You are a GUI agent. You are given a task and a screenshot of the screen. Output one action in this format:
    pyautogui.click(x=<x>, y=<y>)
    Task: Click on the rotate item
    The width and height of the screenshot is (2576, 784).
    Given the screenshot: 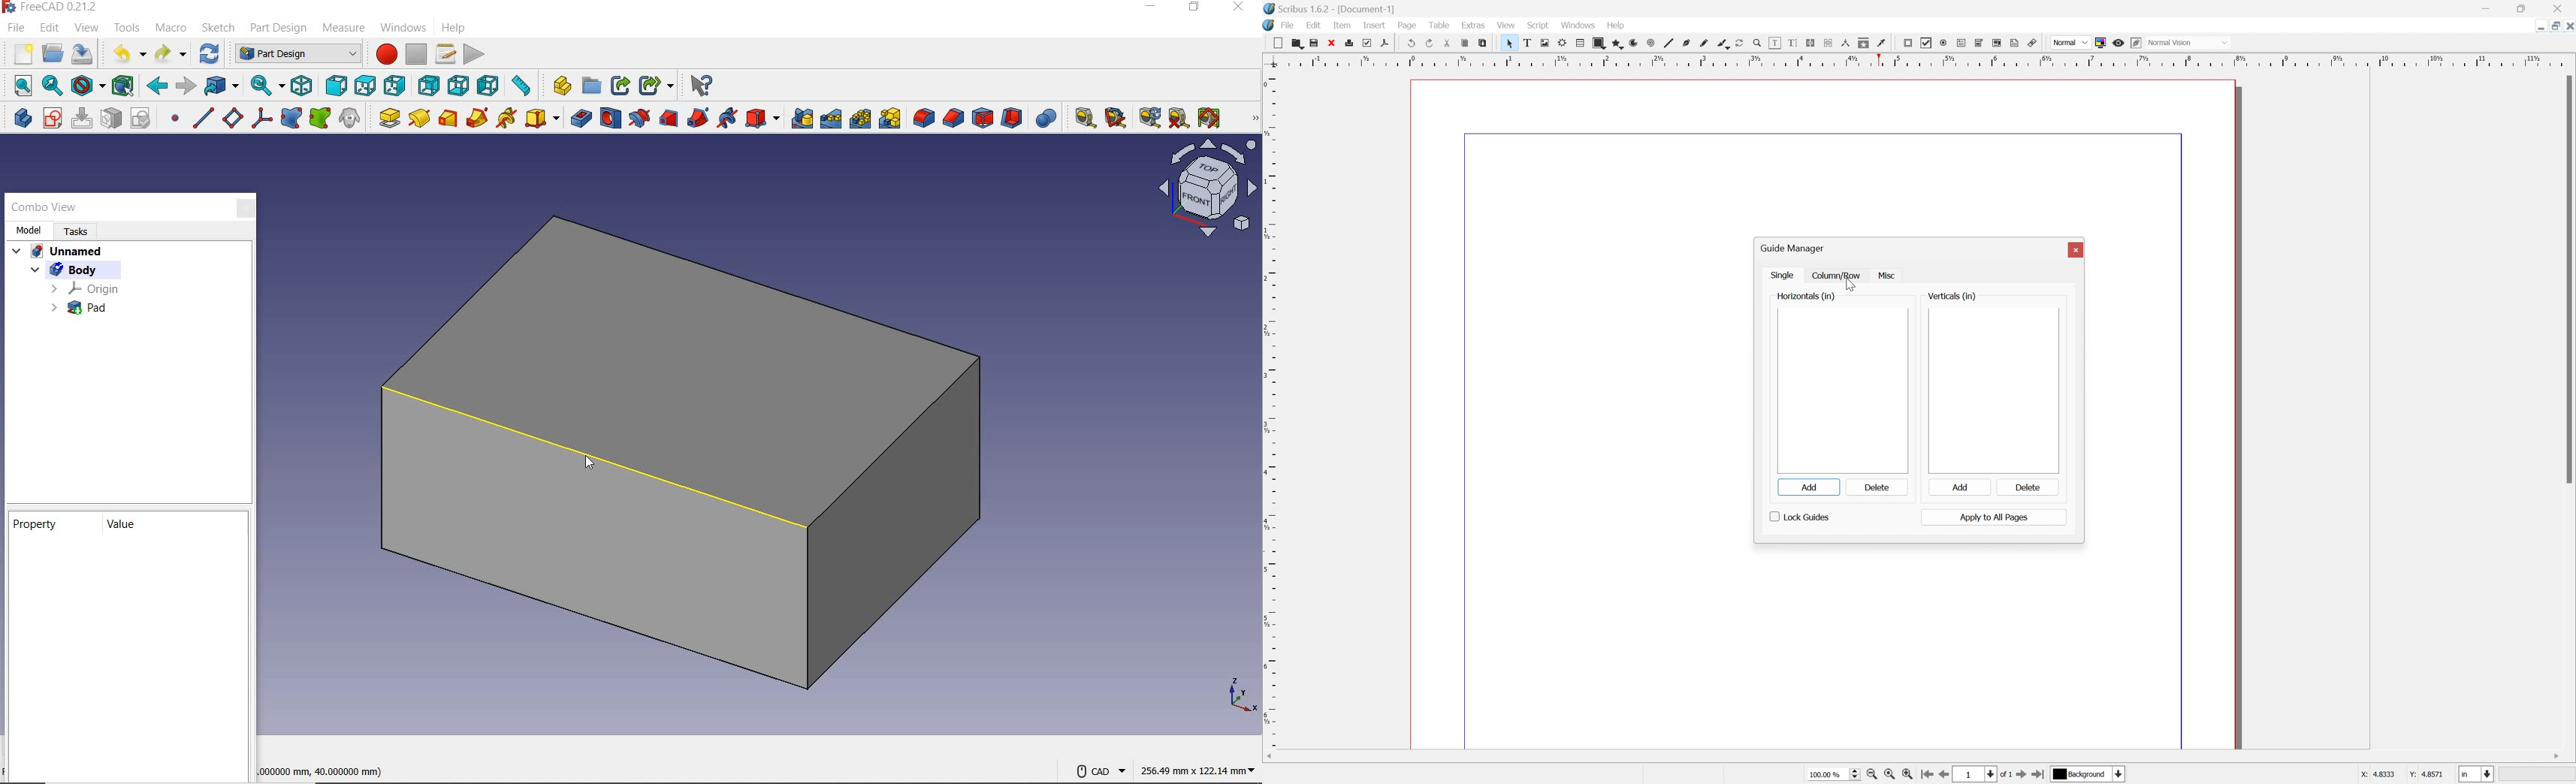 What is the action you would take?
    pyautogui.click(x=1739, y=43)
    